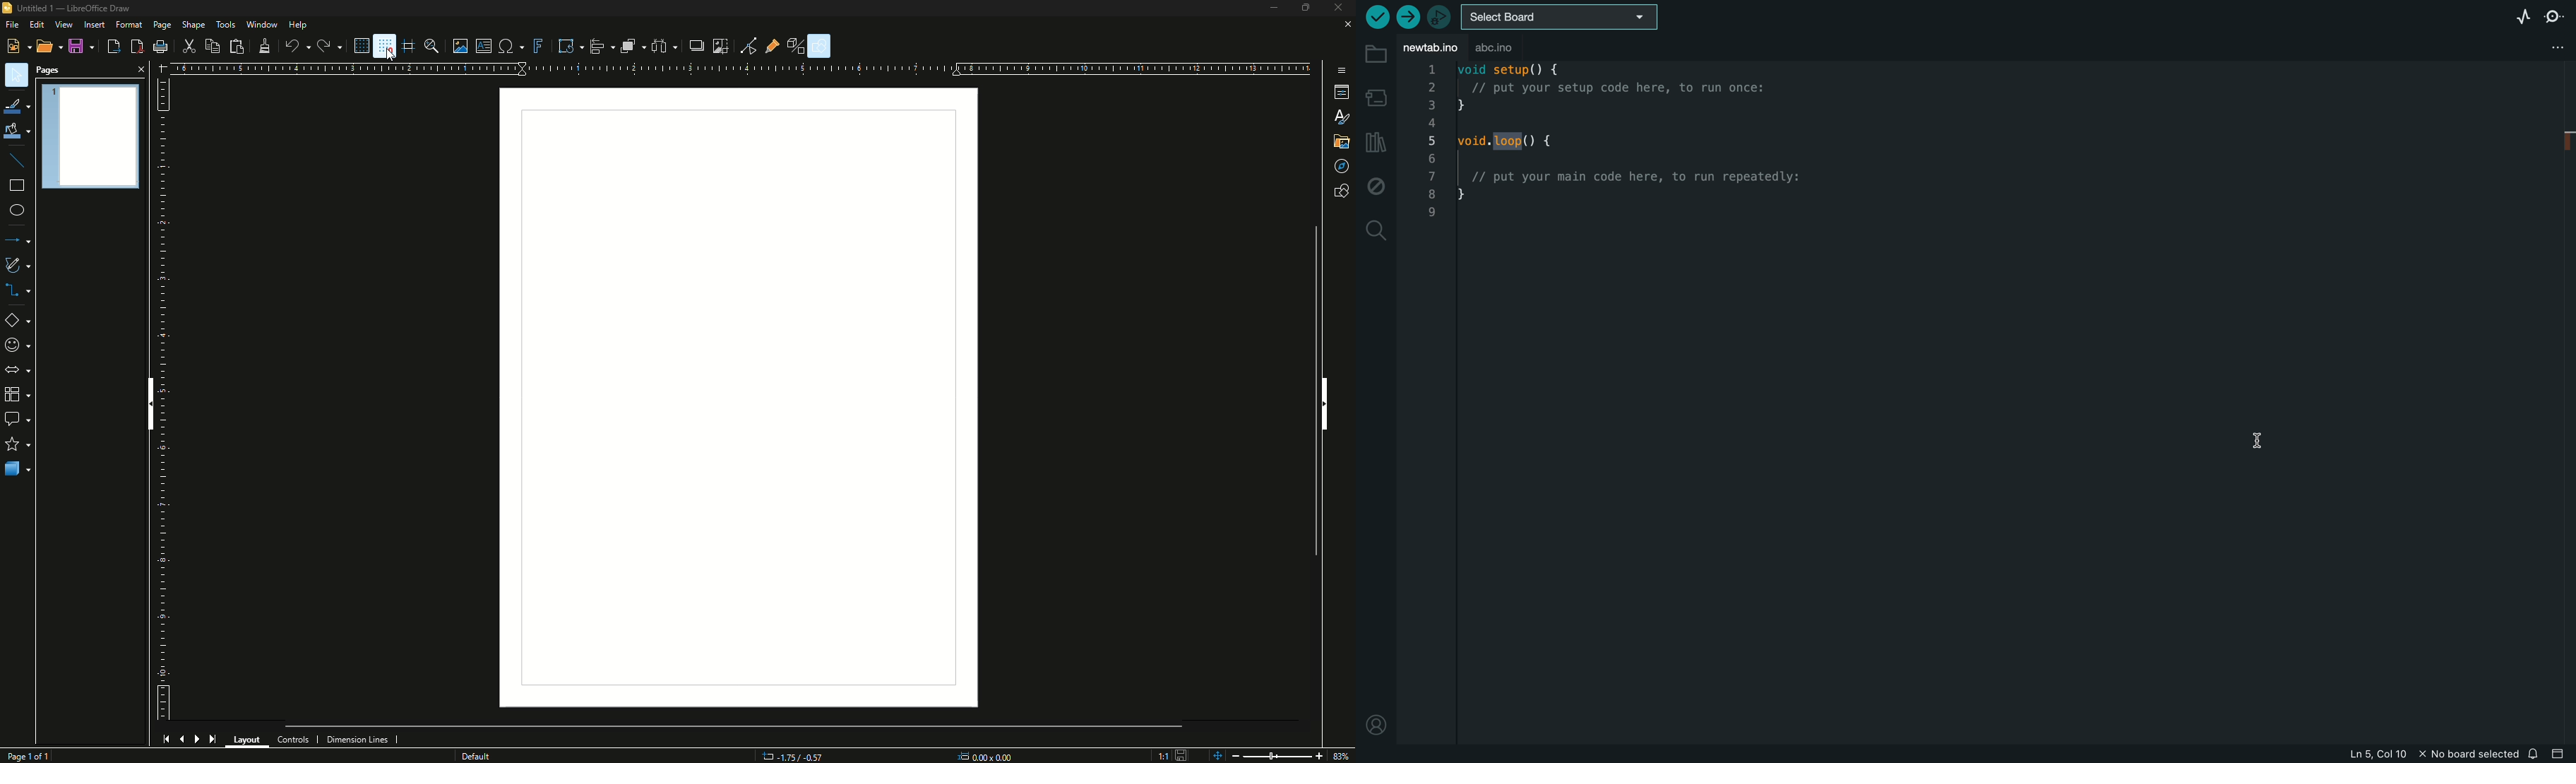 The height and width of the screenshot is (784, 2576). What do you see at coordinates (92, 131) in the screenshot?
I see `Page preview` at bounding box center [92, 131].